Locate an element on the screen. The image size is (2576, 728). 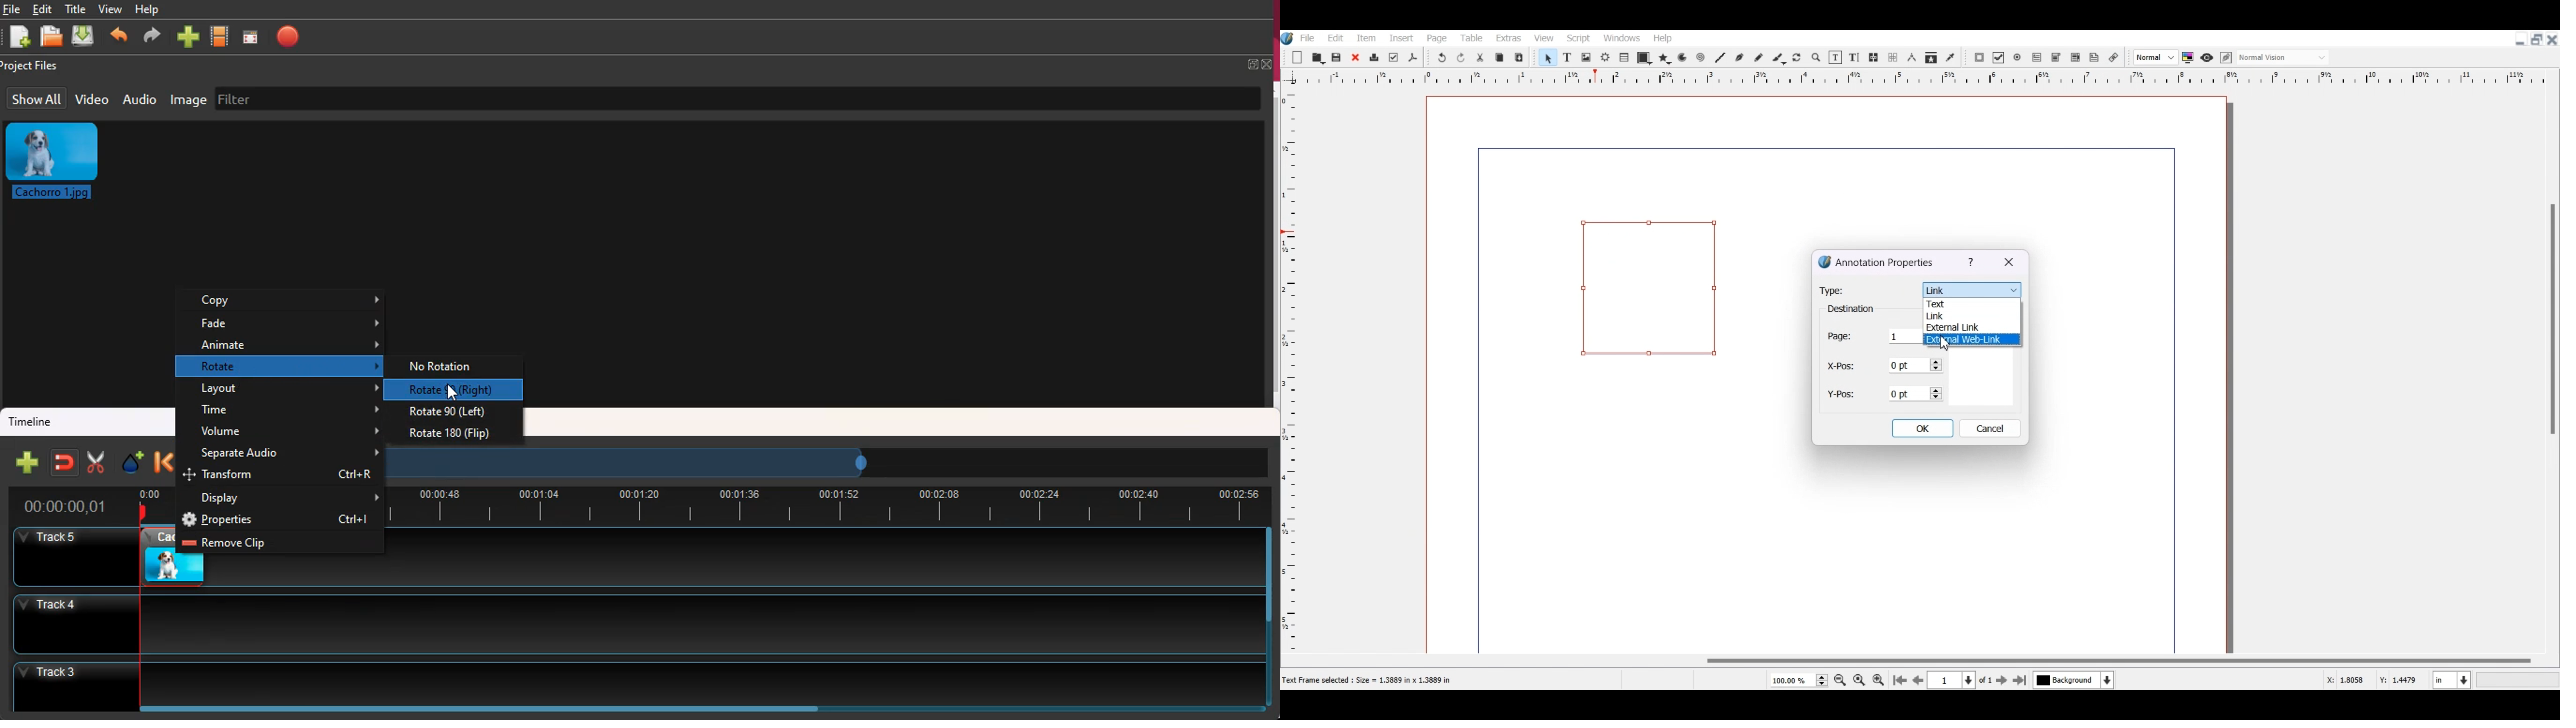
Script is located at coordinates (1580, 37).